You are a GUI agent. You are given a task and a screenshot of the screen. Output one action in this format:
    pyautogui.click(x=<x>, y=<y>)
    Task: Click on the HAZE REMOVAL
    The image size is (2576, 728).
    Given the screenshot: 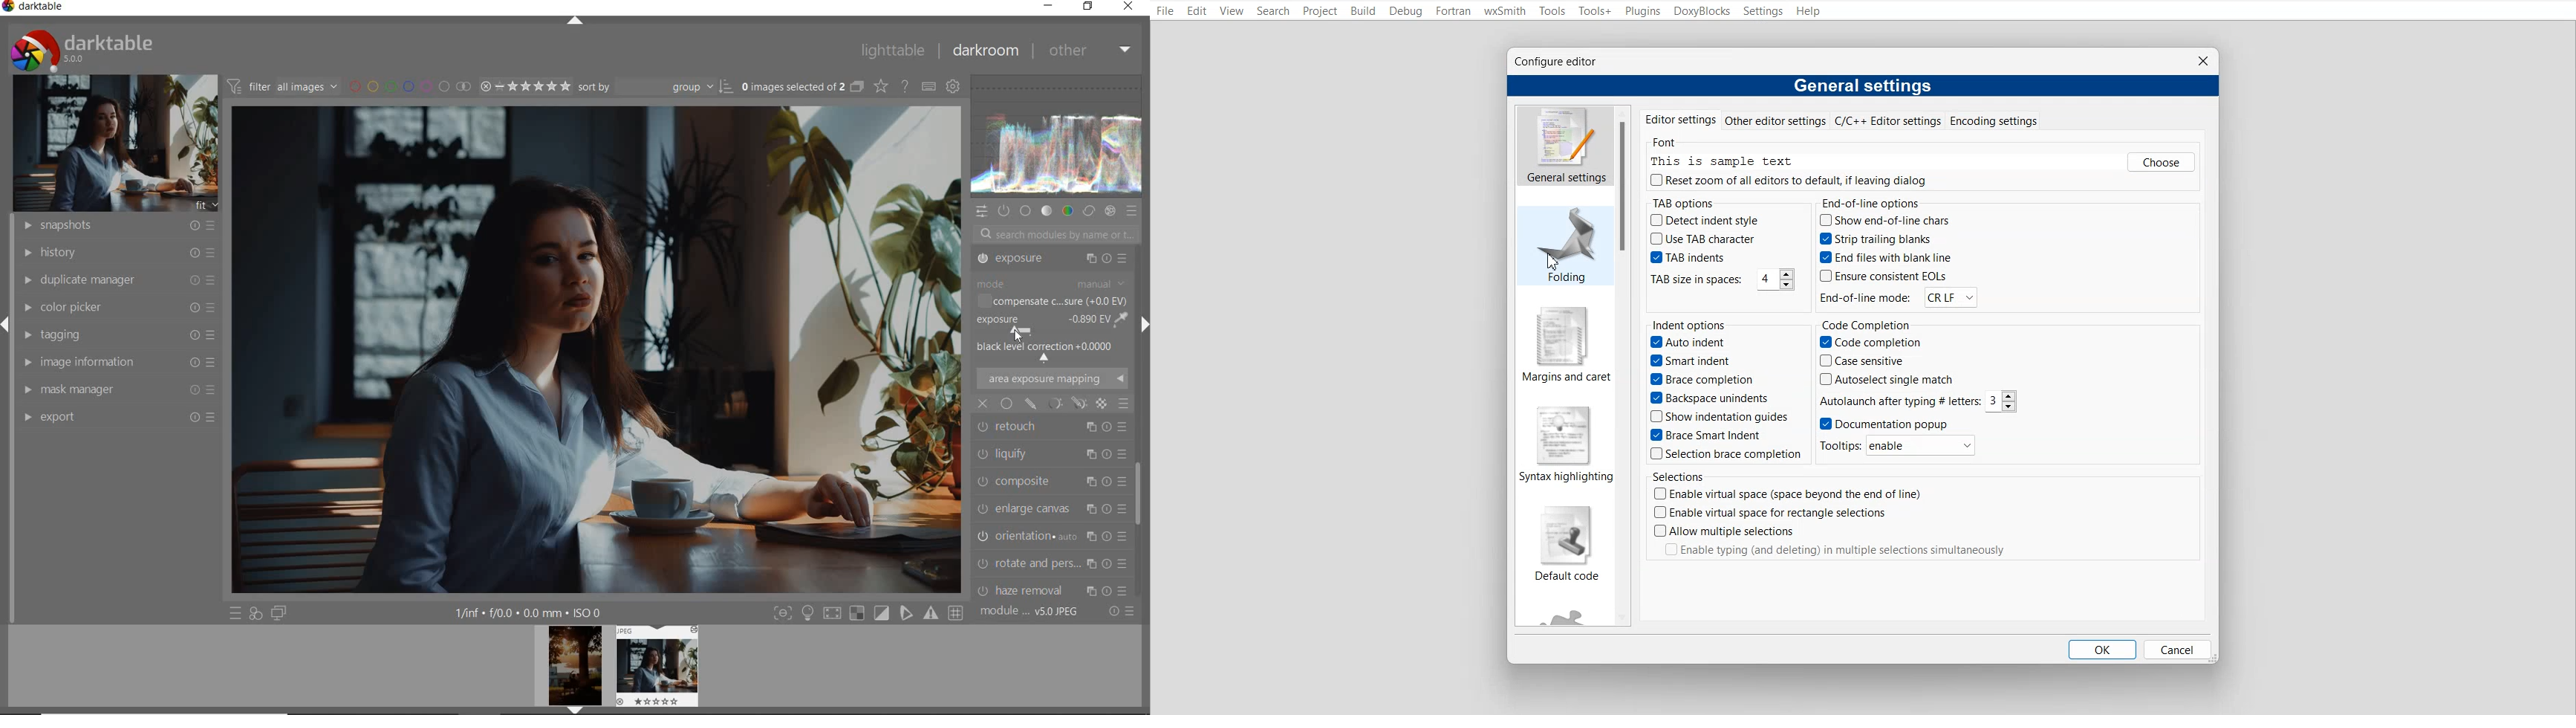 What is the action you would take?
    pyautogui.click(x=1052, y=505)
    